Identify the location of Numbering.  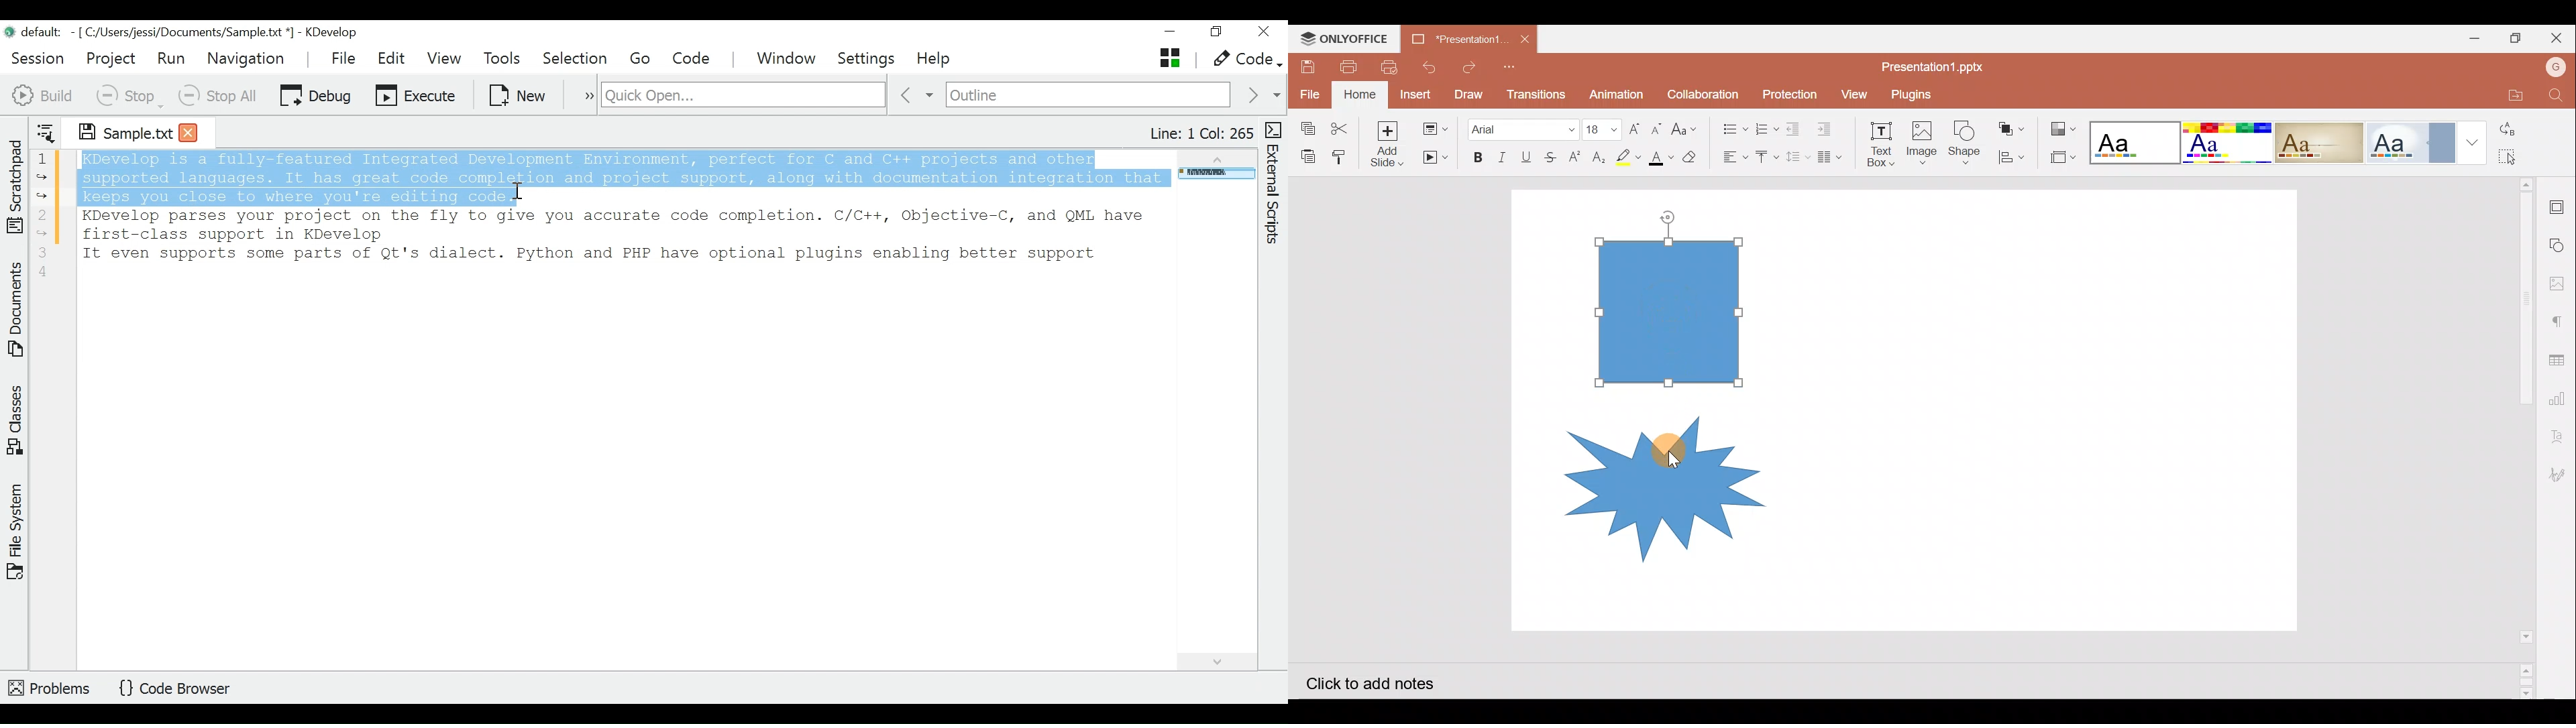
(1766, 125).